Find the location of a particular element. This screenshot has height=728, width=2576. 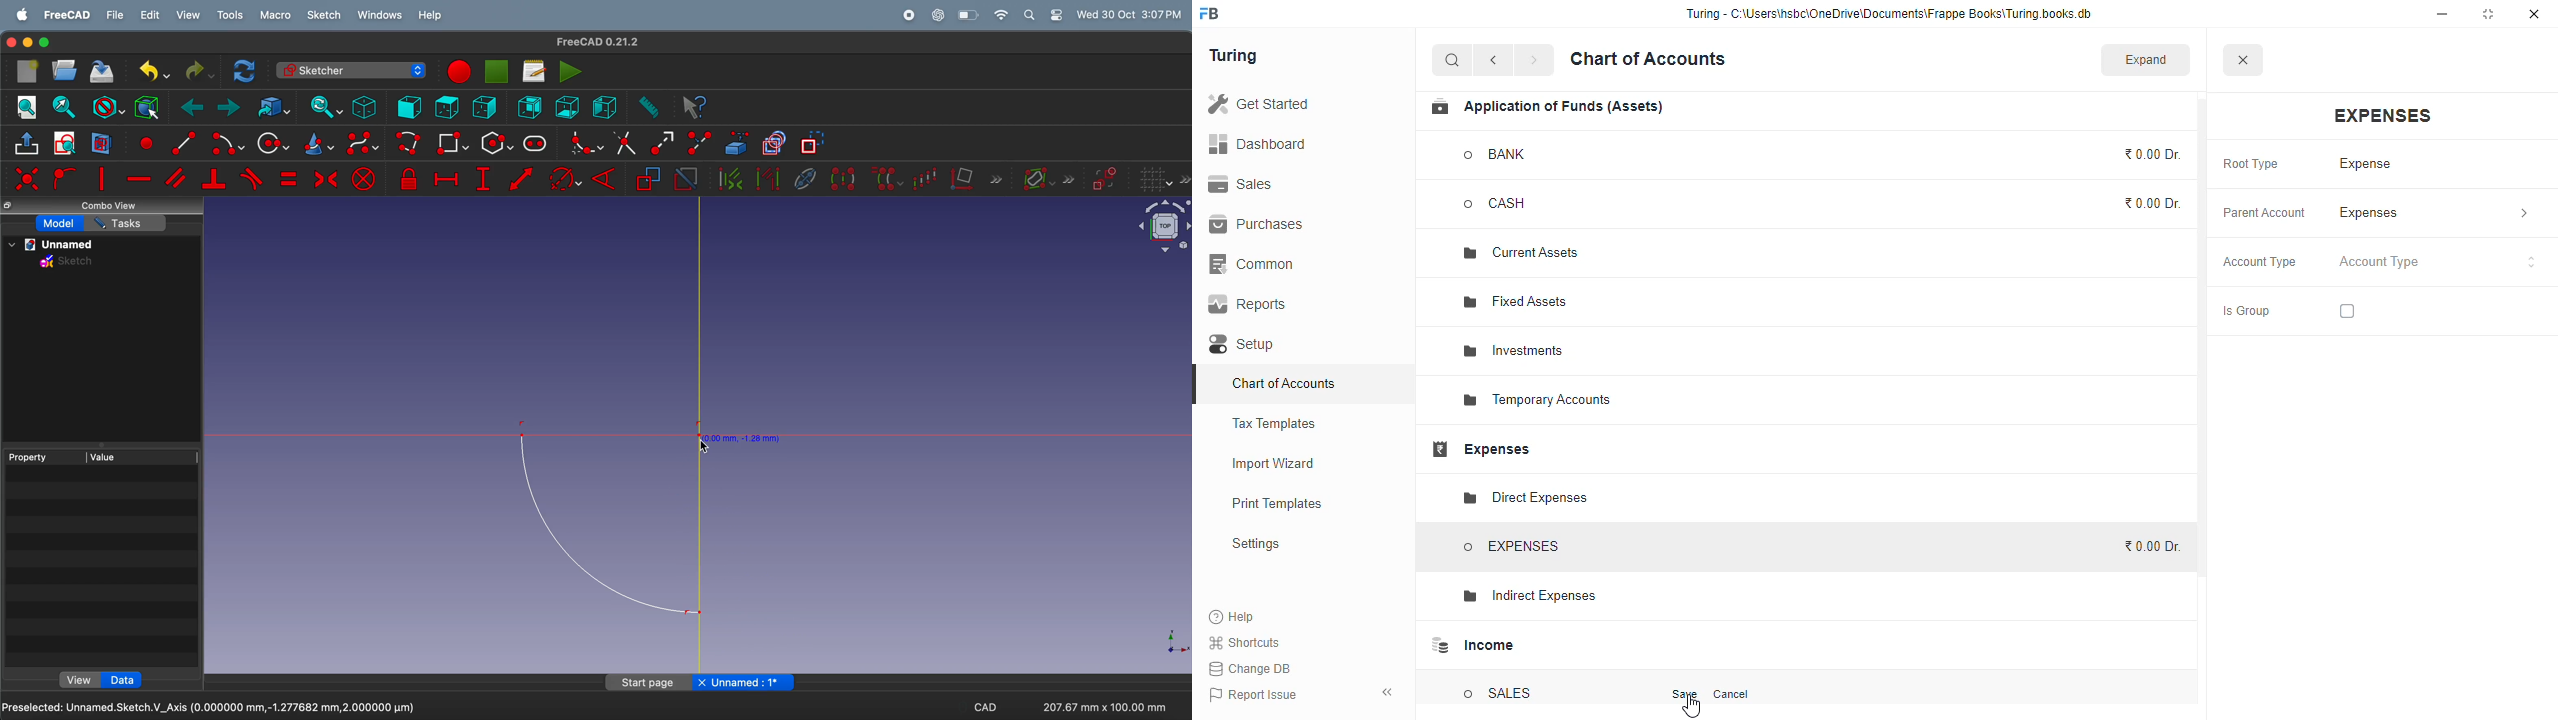

arc is located at coordinates (609, 524).